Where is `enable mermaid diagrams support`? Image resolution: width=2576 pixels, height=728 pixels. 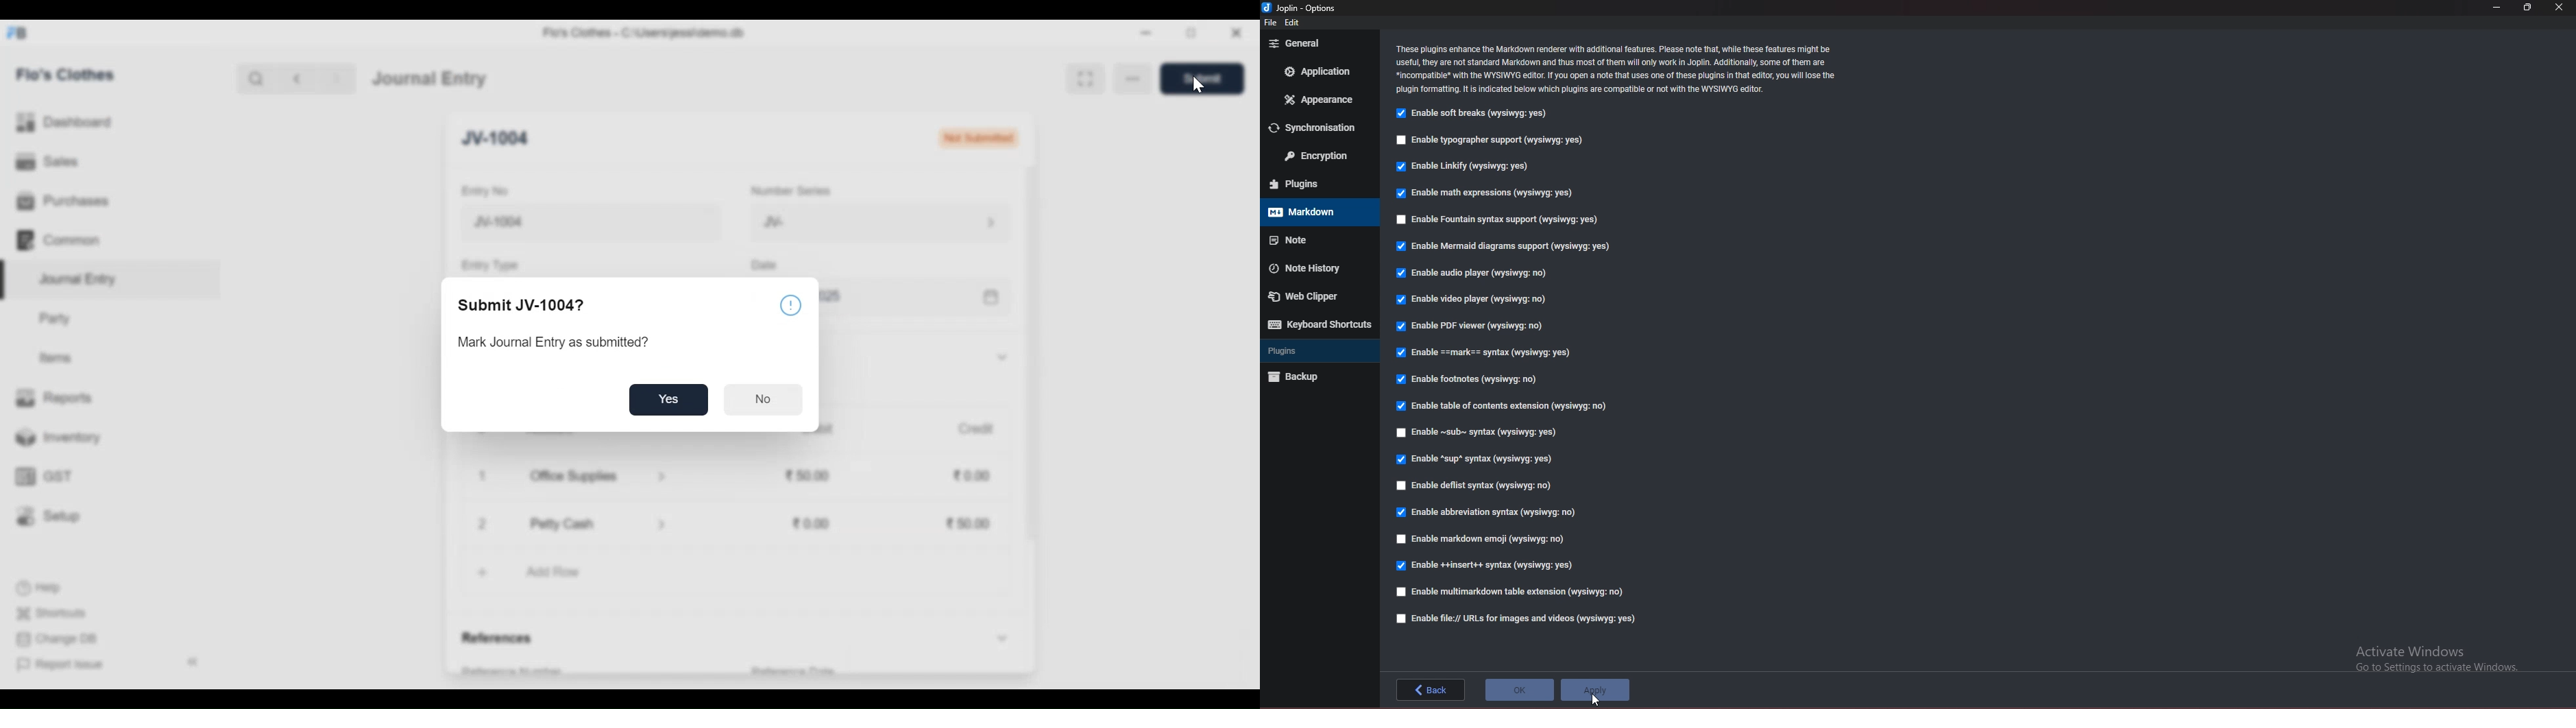 enable mermaid diagrams support is located at coordinates (1503, 247).